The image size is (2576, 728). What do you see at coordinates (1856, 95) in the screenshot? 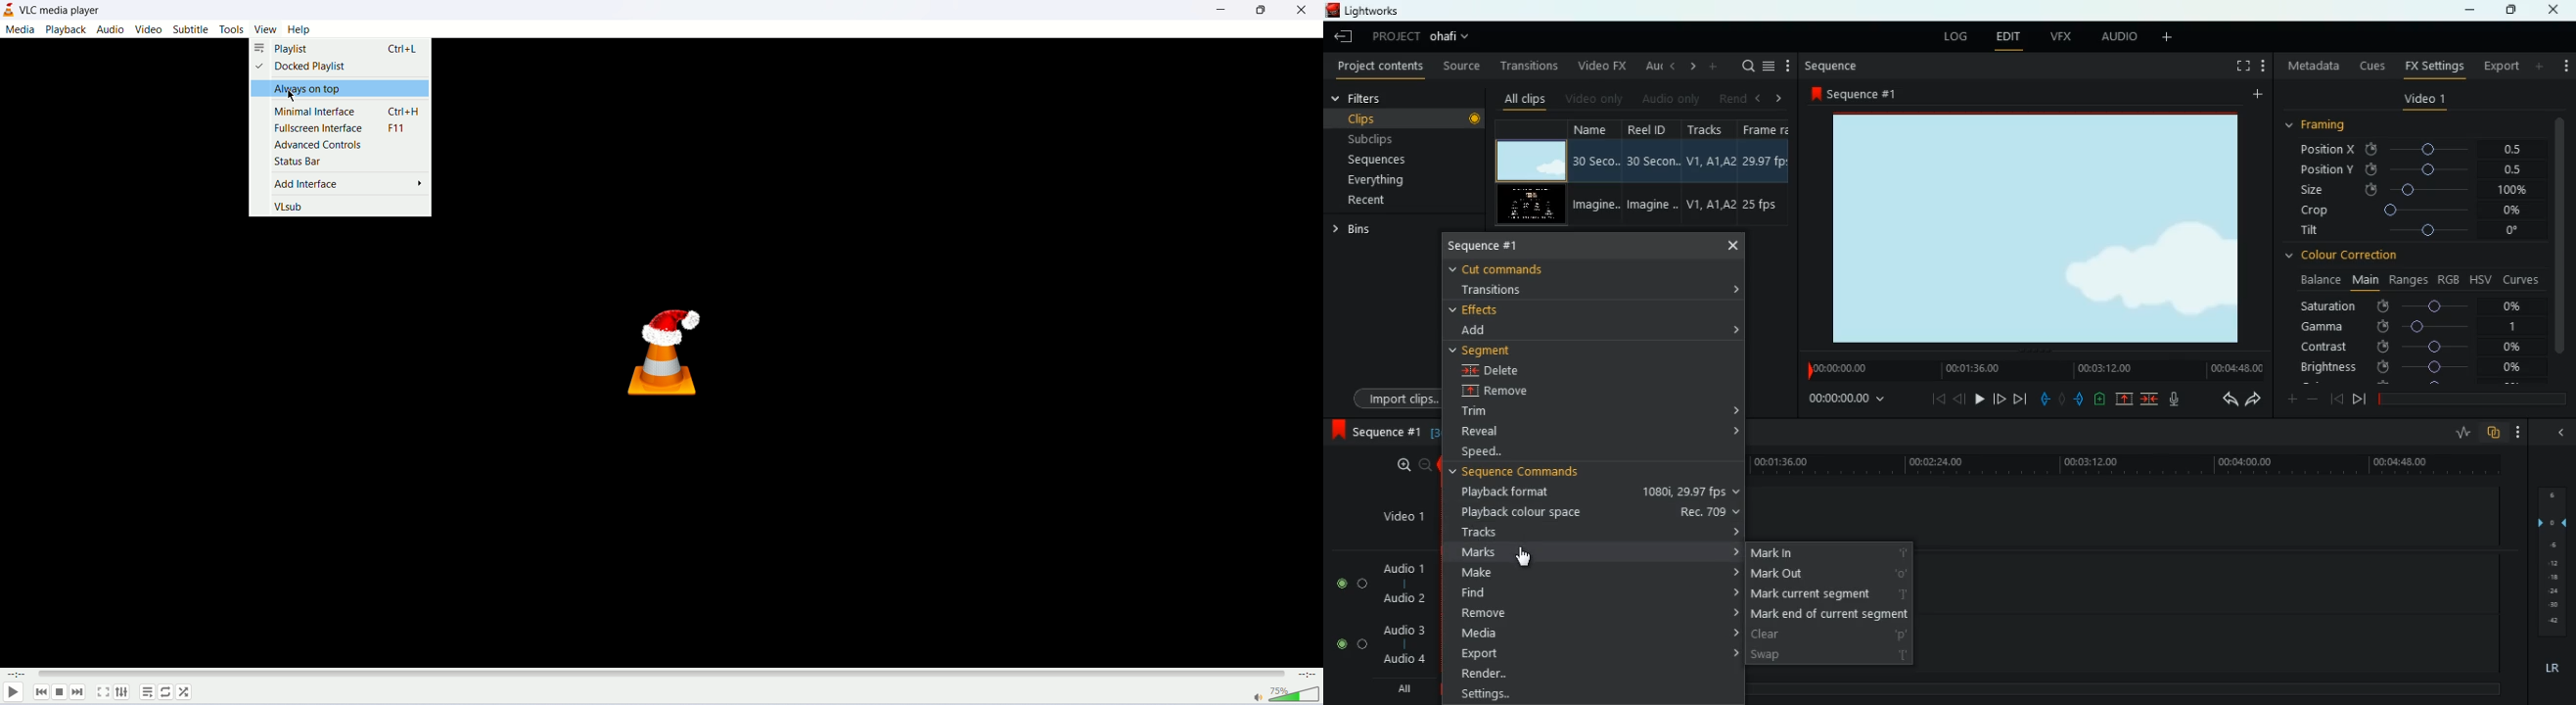
I see `sequence #1` at bounding box center [1856, 95].